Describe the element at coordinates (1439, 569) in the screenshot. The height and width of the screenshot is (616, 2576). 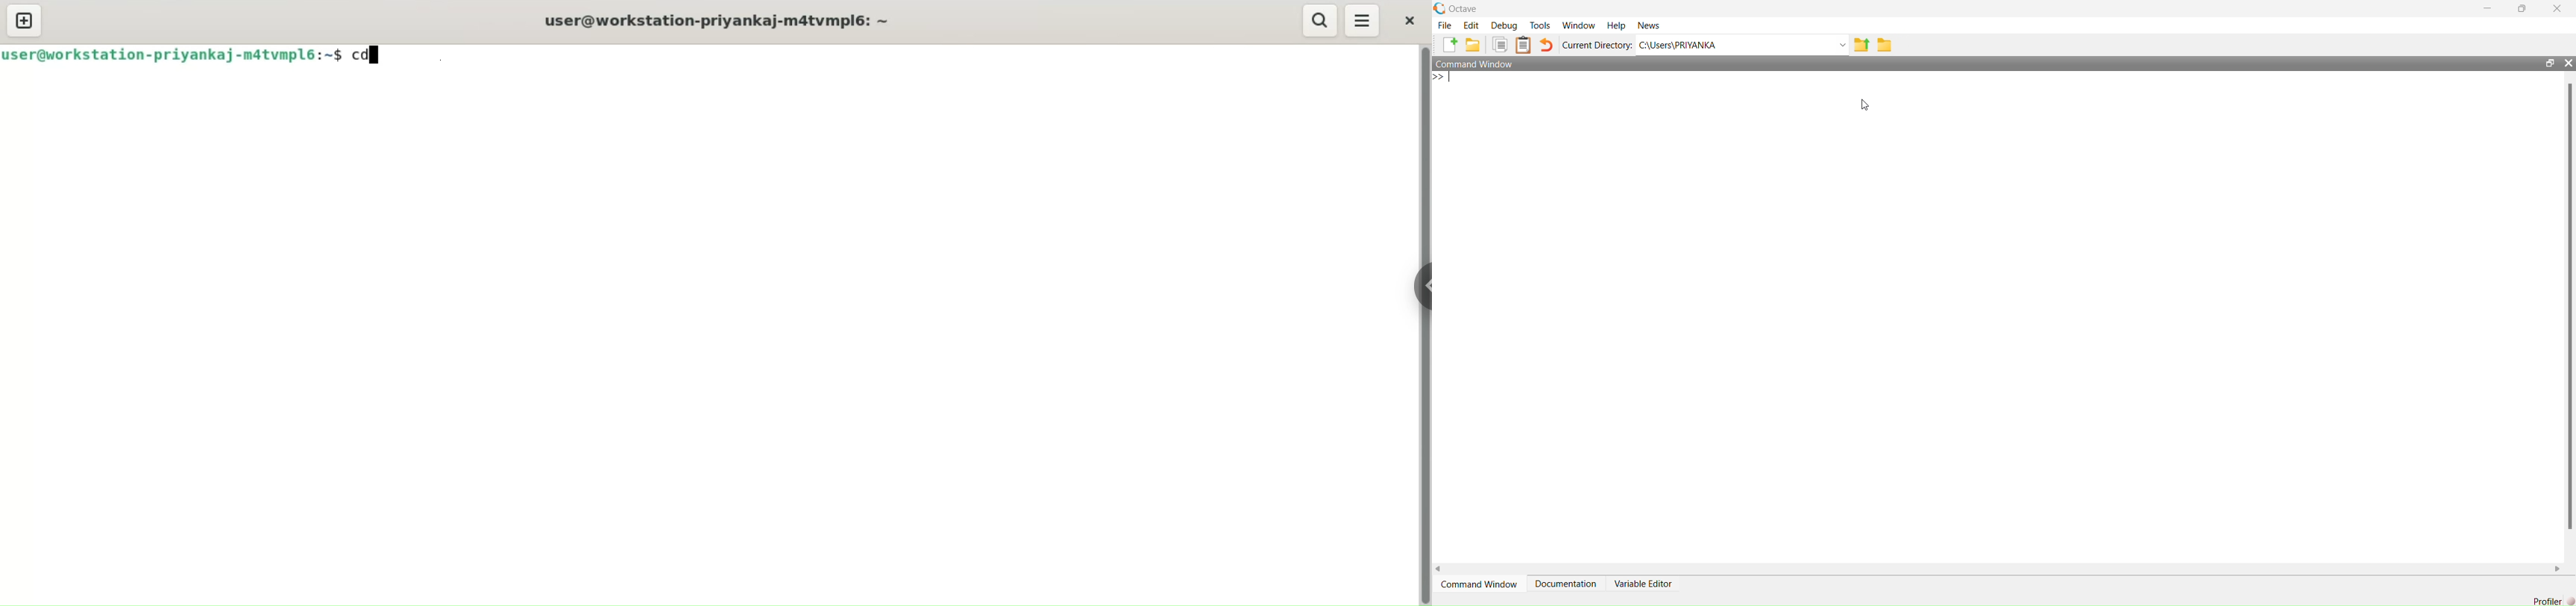
I see `scroll left` at that location.